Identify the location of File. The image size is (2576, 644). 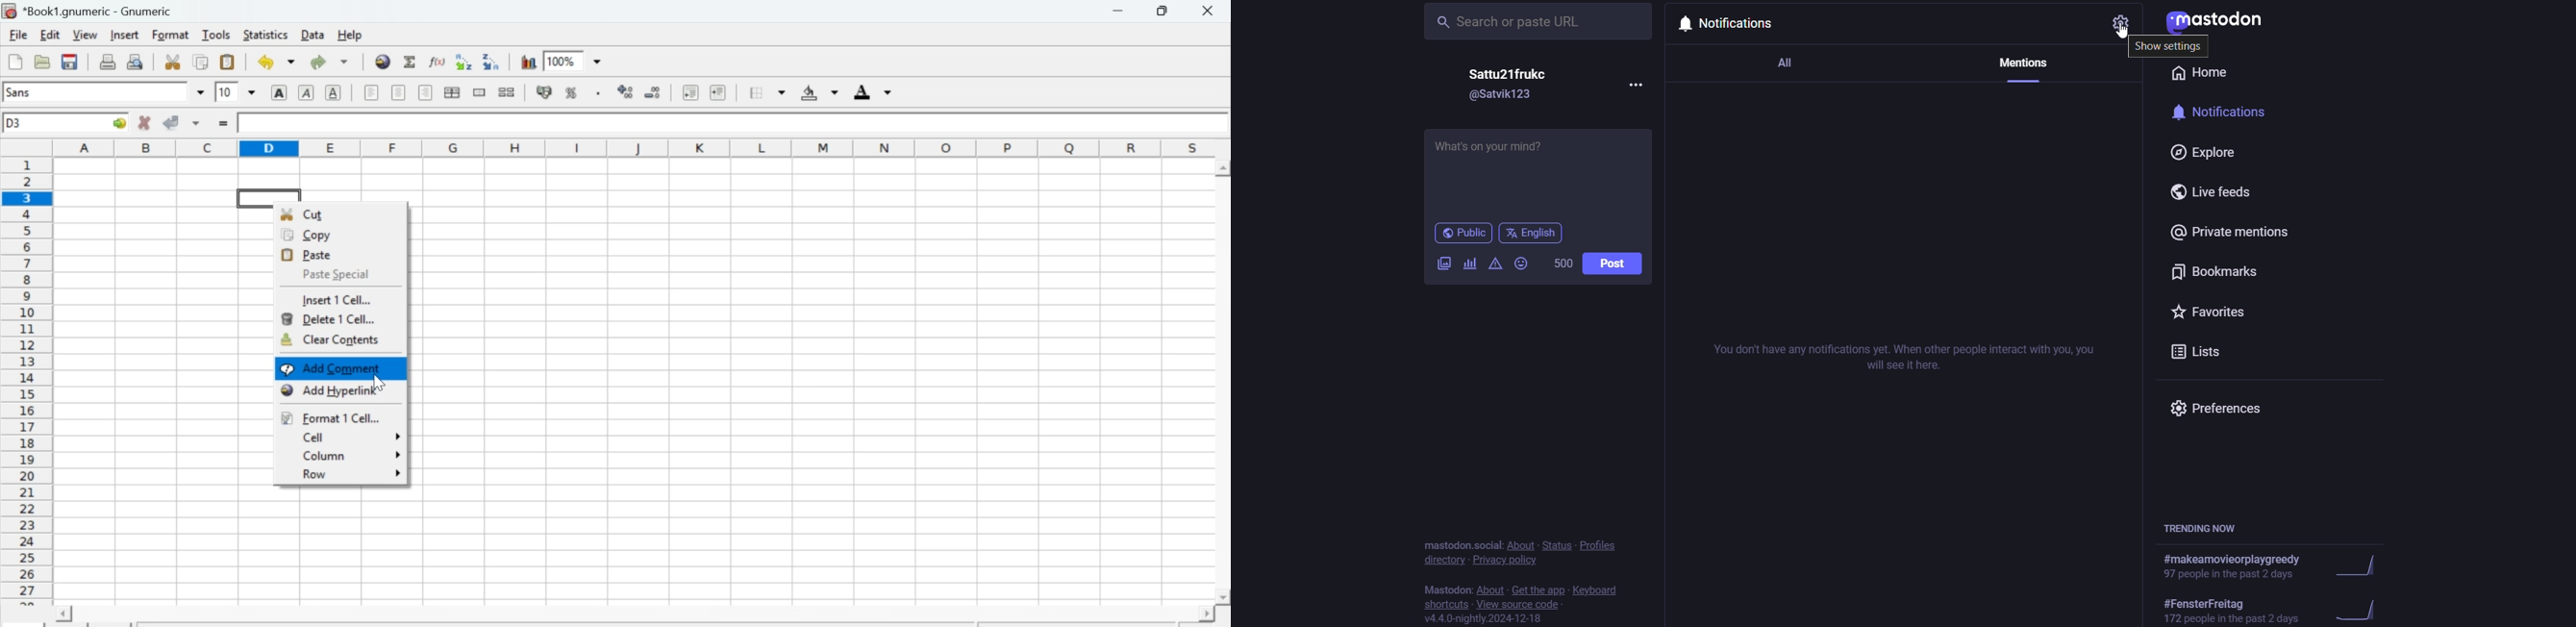
(17, 36).